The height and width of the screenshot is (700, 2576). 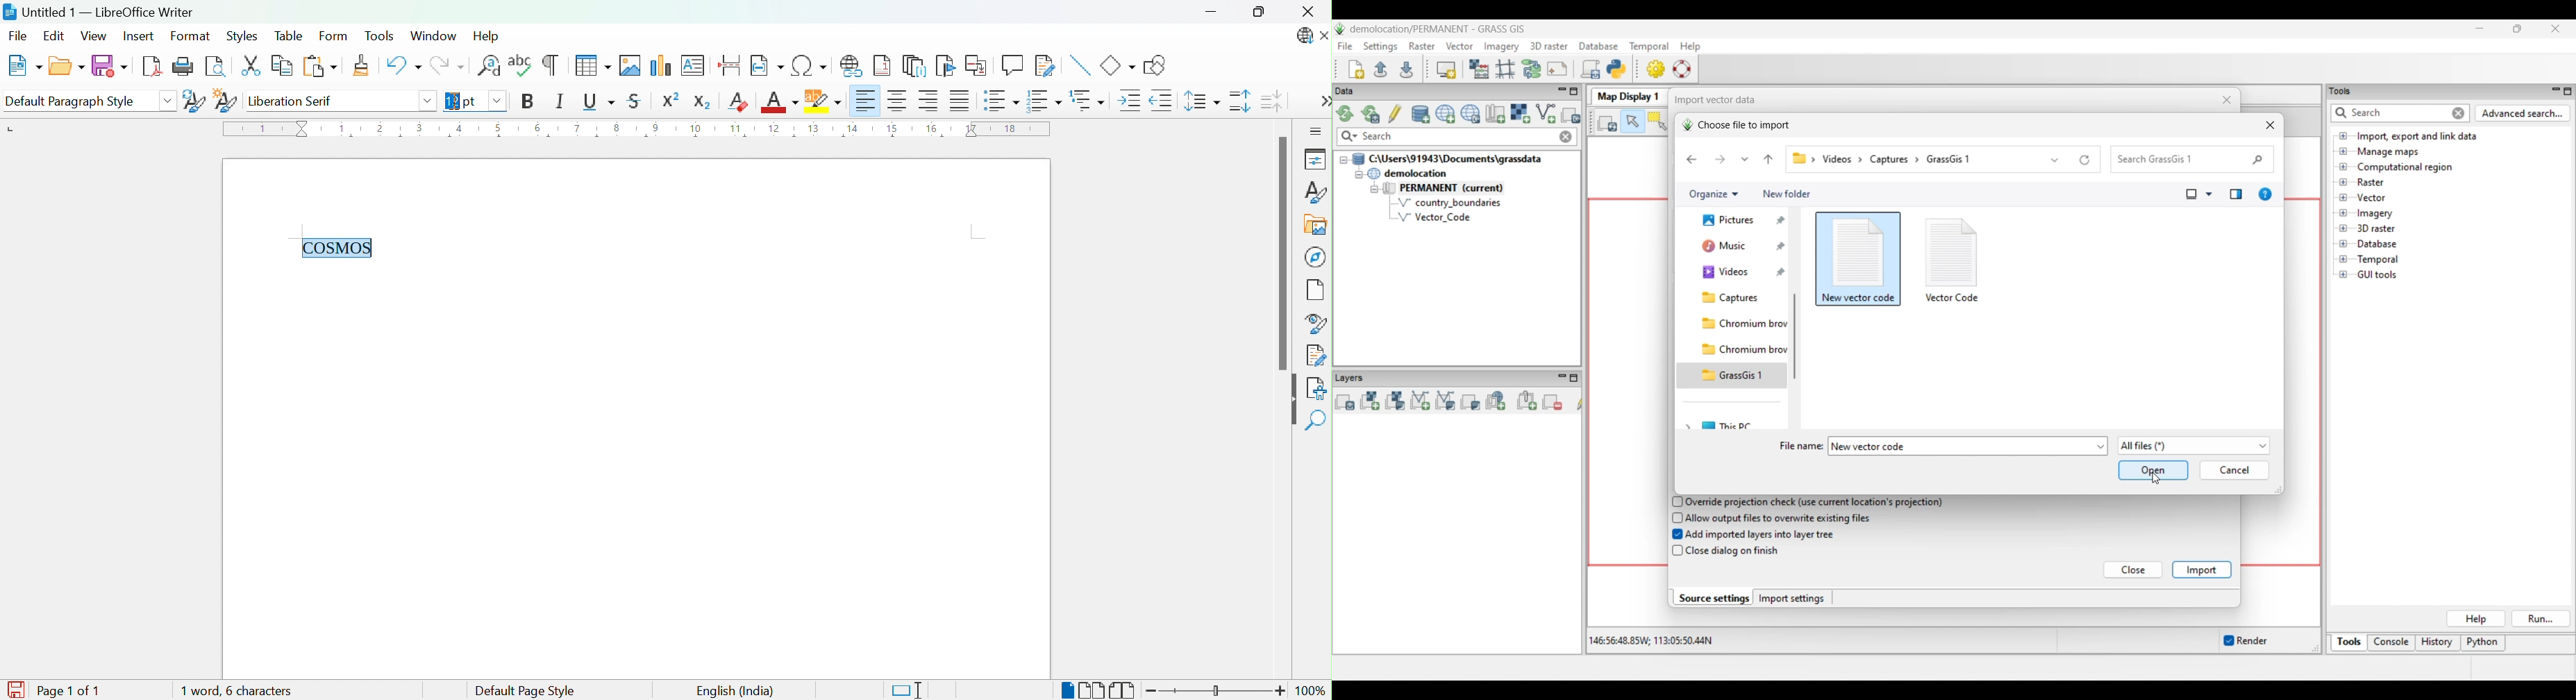 I want to click on New Style from Selection, so click(x=225, y=99).